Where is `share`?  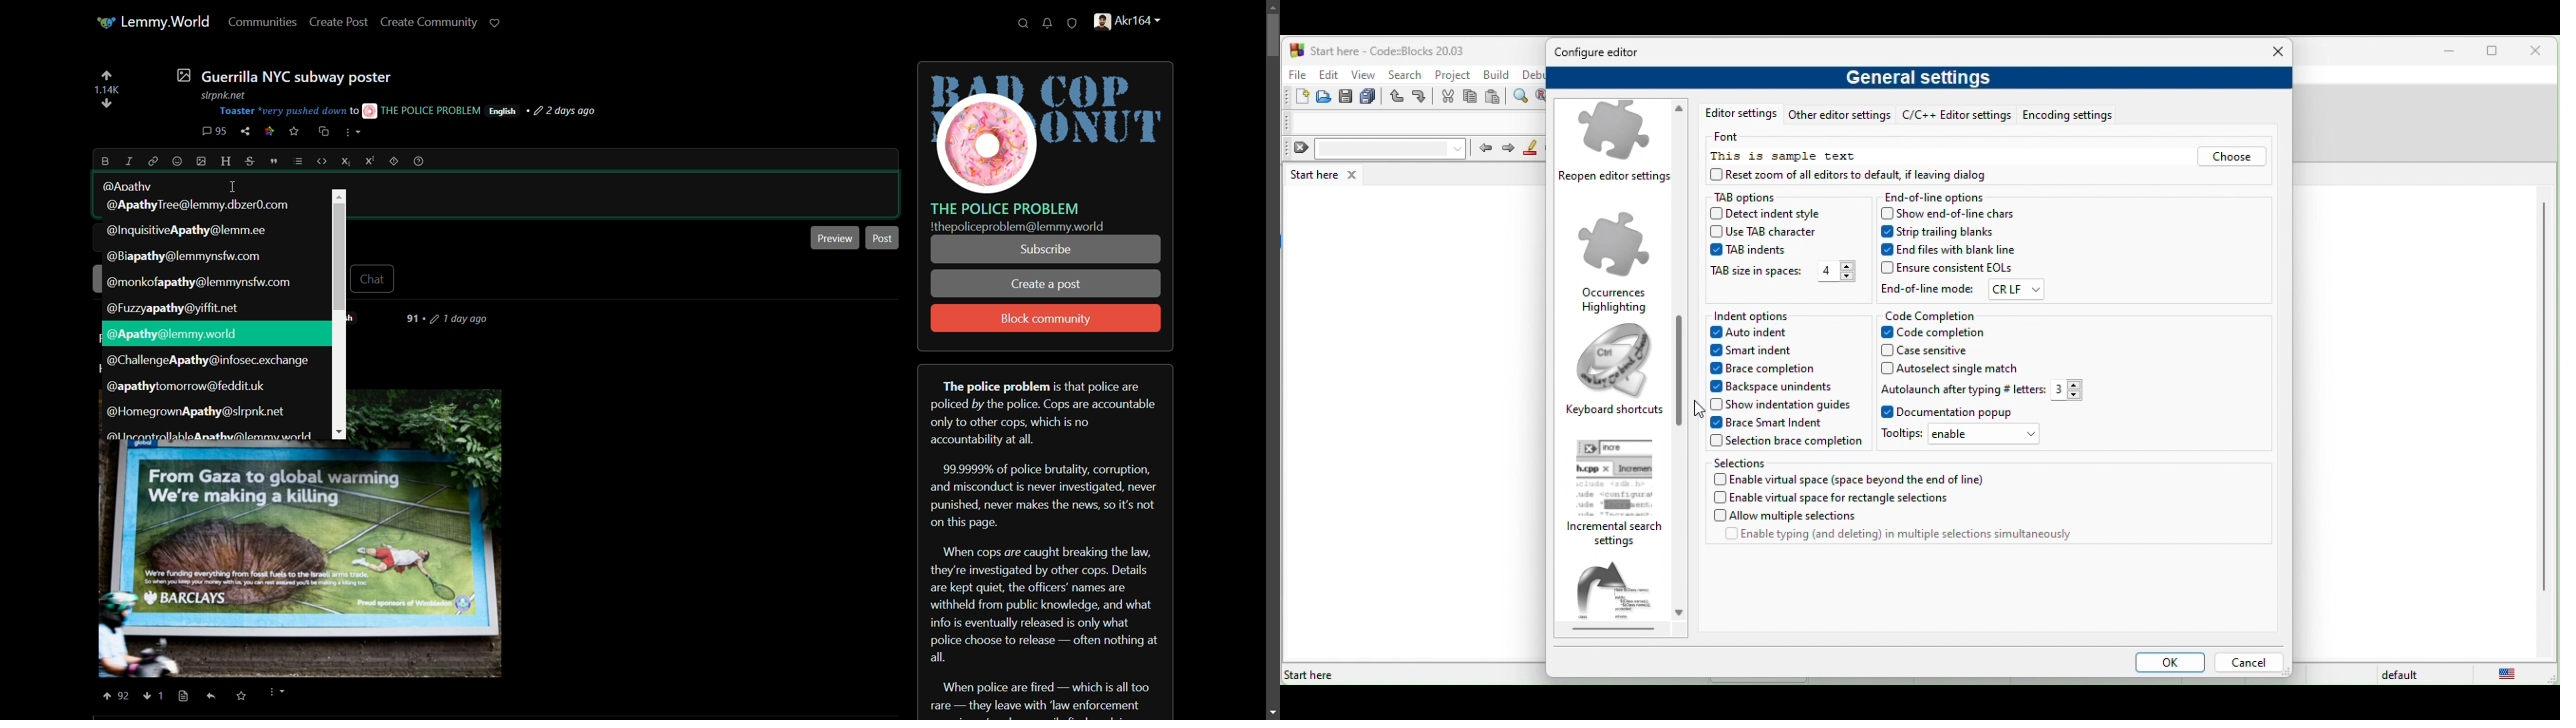
share is located at coordinates (245, 131).